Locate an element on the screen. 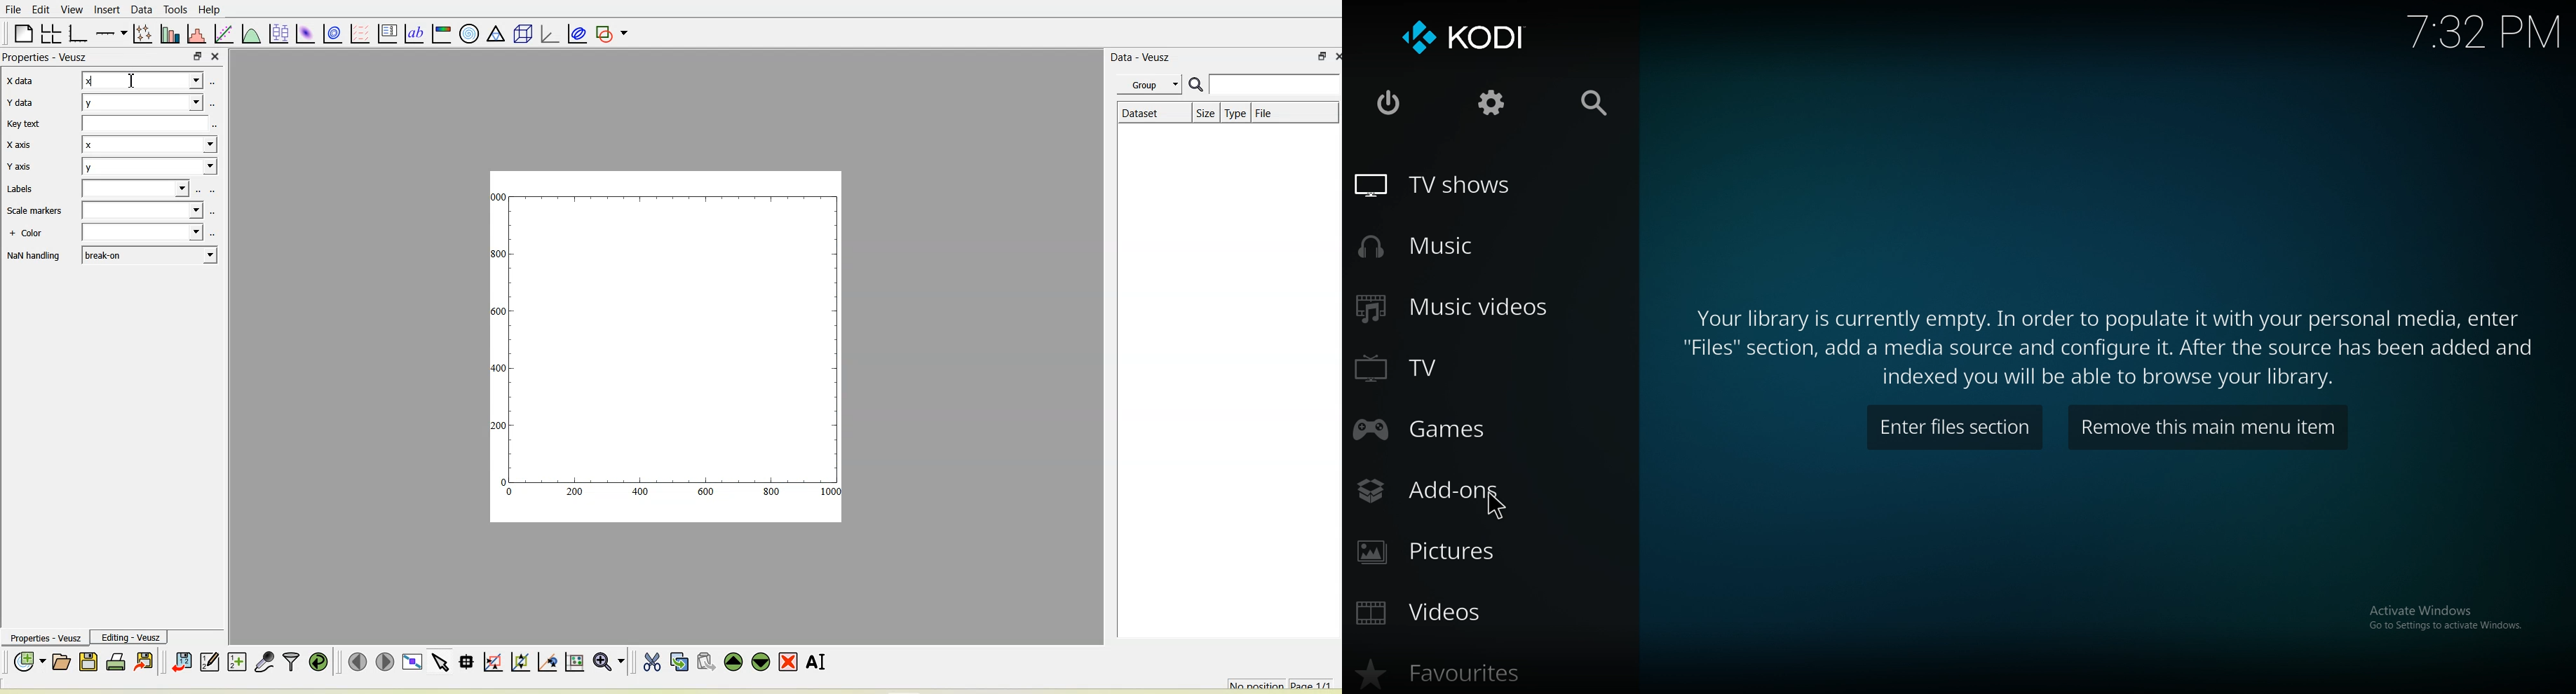  Plot points with lines and errorbars is located at coordinates (143, 32).